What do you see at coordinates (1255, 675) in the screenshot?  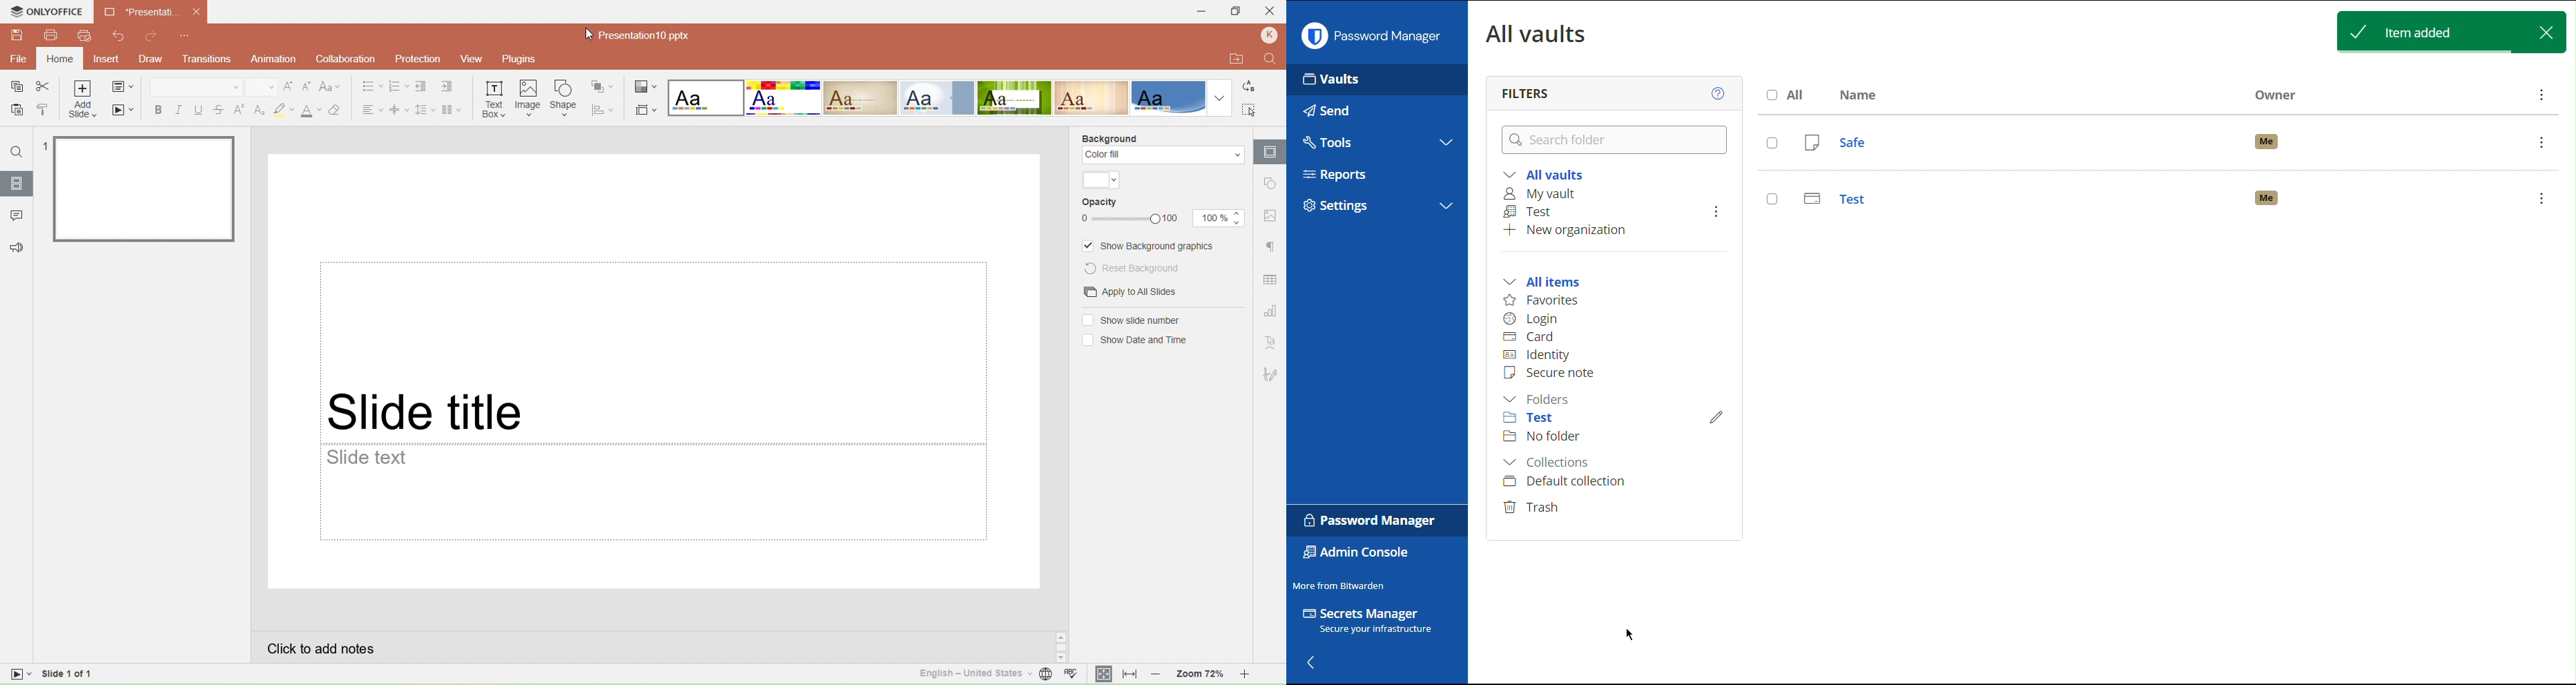 I see `Zoom in` at bounding box center [1255, 675].